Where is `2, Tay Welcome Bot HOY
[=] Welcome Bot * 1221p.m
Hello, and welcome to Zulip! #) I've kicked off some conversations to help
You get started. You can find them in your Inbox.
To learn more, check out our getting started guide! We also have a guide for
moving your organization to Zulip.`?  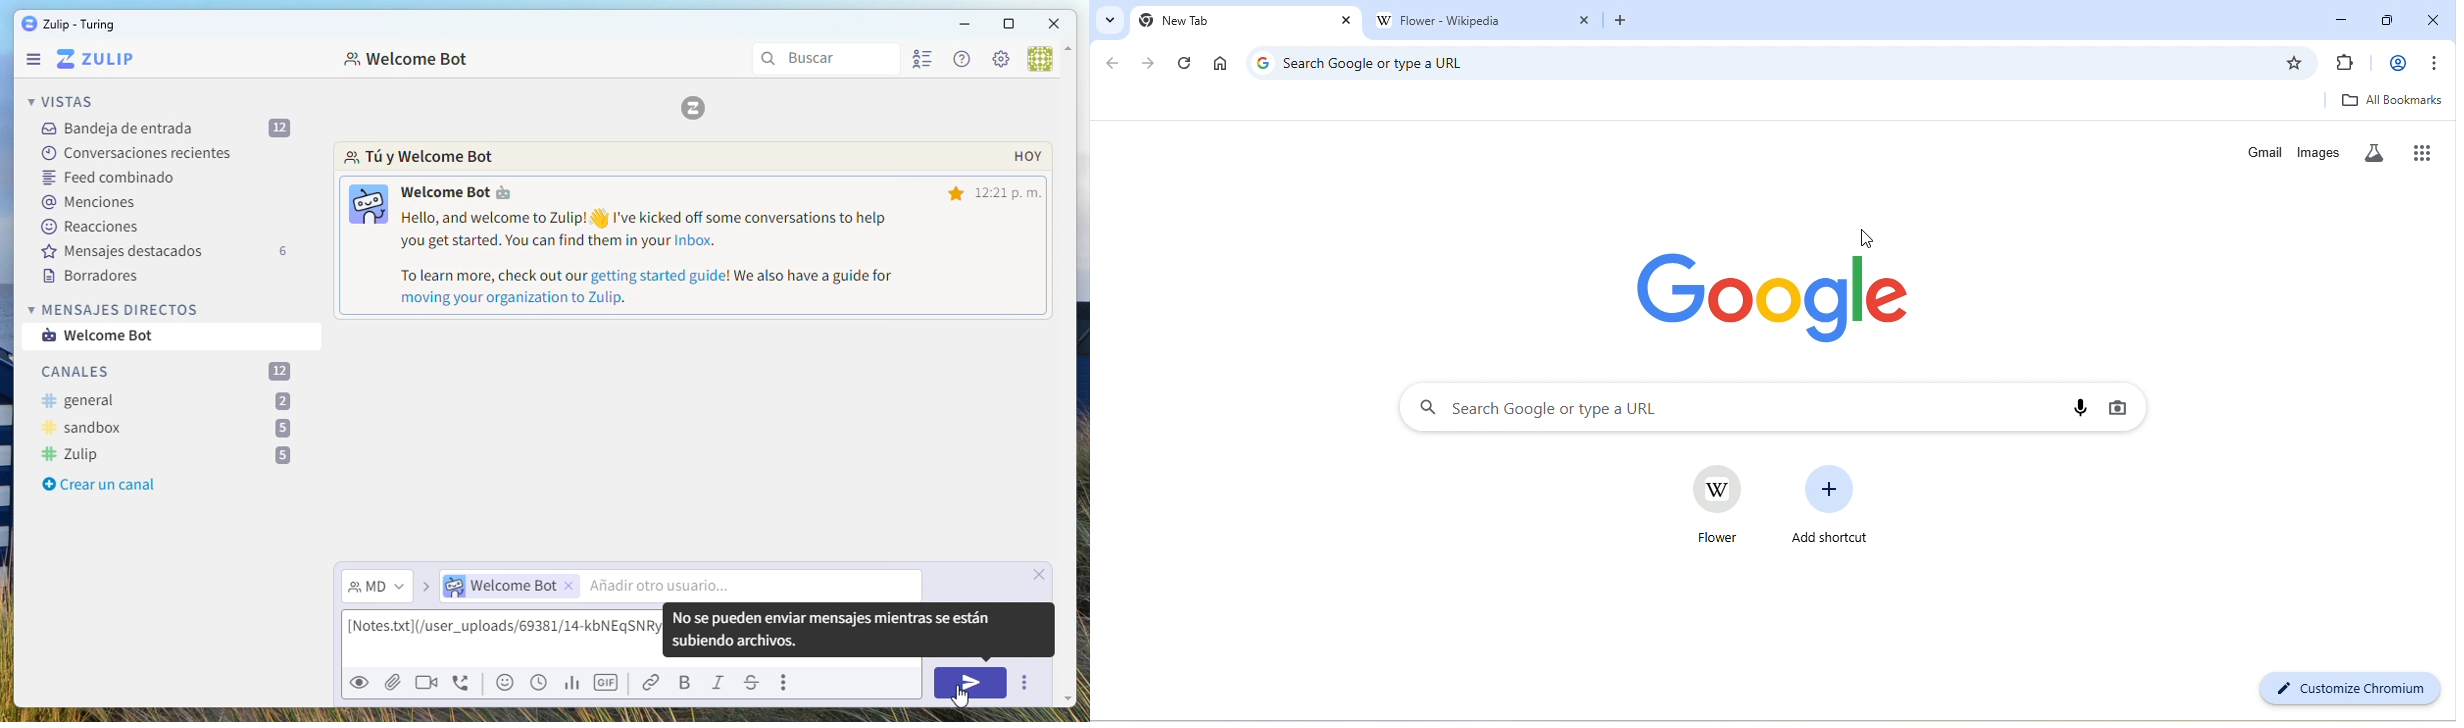 2, Tay Welcome Bot HOY
[=] Welcome Bot * 1221p.m
Hello, and welcome to Zulip! #) I've kicked off some conversations to help
You get started. You can find them in your Inbox.
To learn more, check out our getting started guide! We also have a guide for
moving your organization to Zulip. is located at coordinates (692, 234).